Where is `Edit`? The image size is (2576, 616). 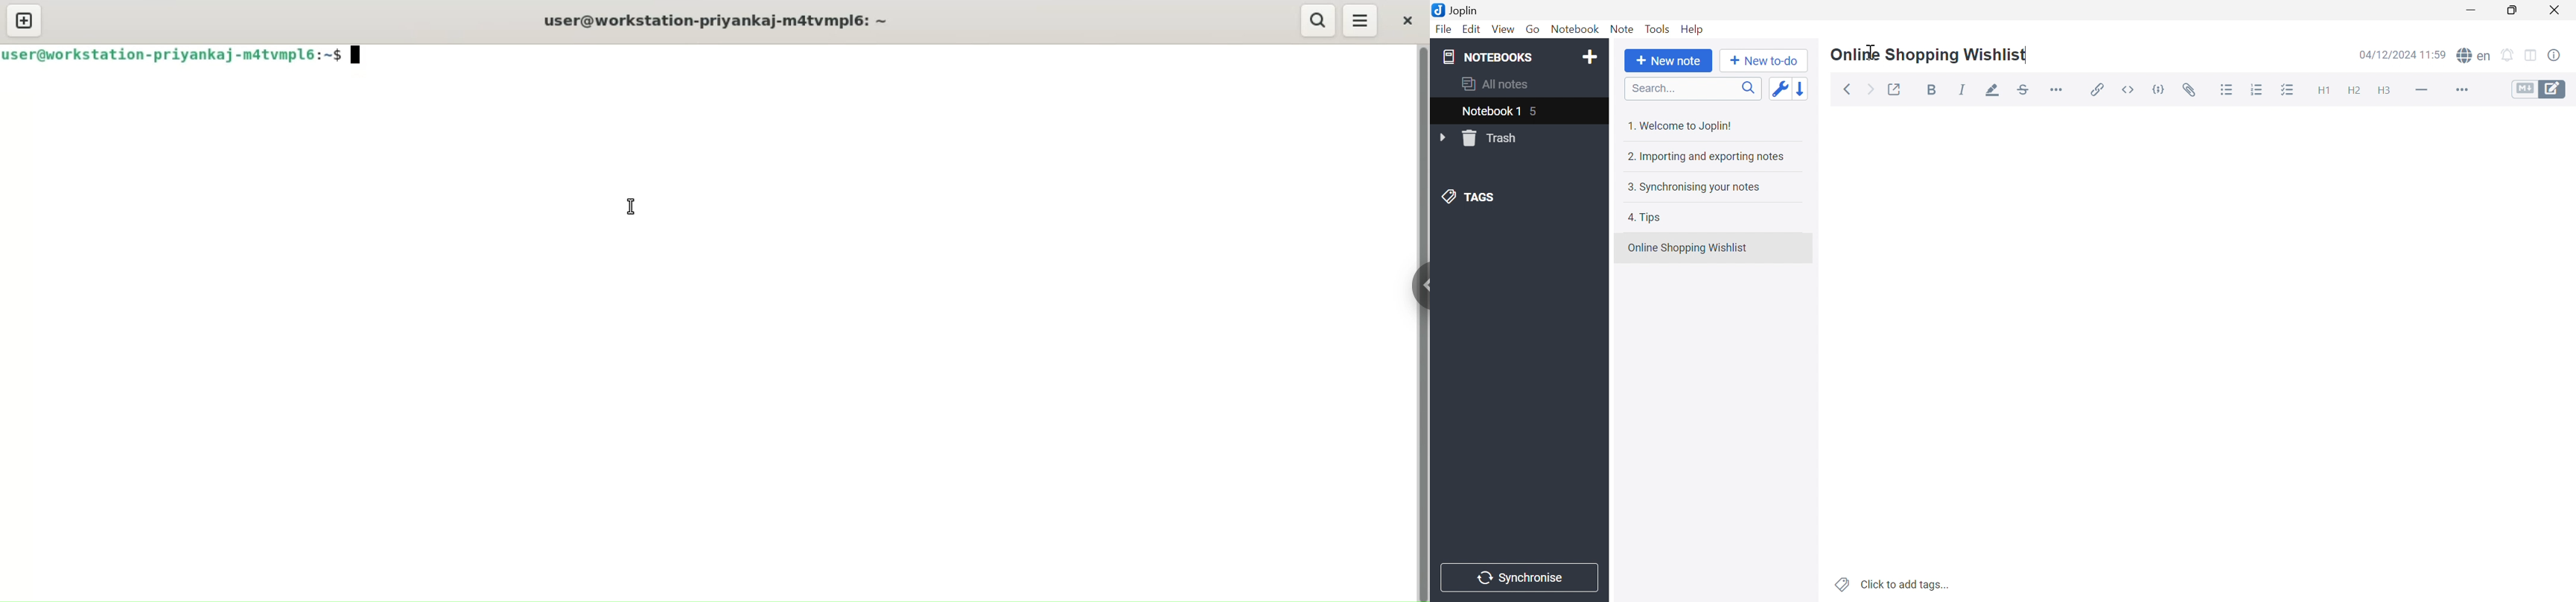 Edit is located at coordinates (1472, 29).